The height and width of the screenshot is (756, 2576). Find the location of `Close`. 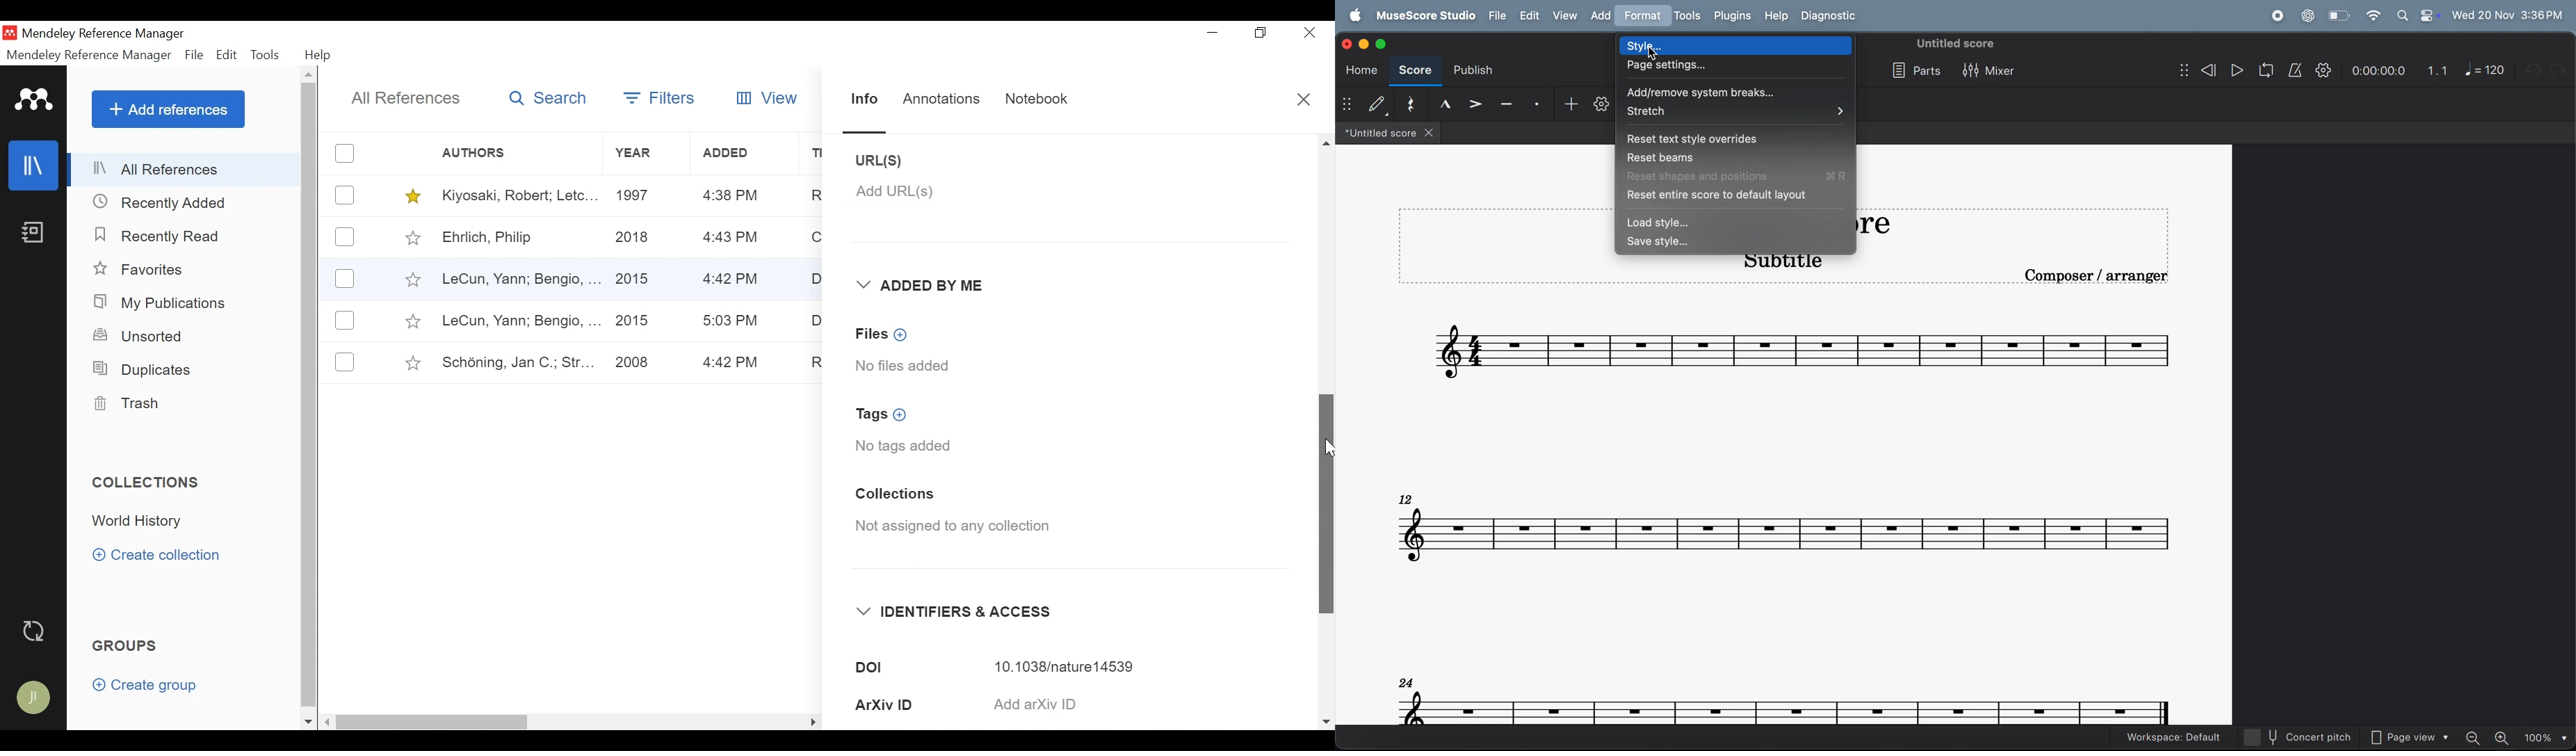

Close is located at coordinates (1304, 103).